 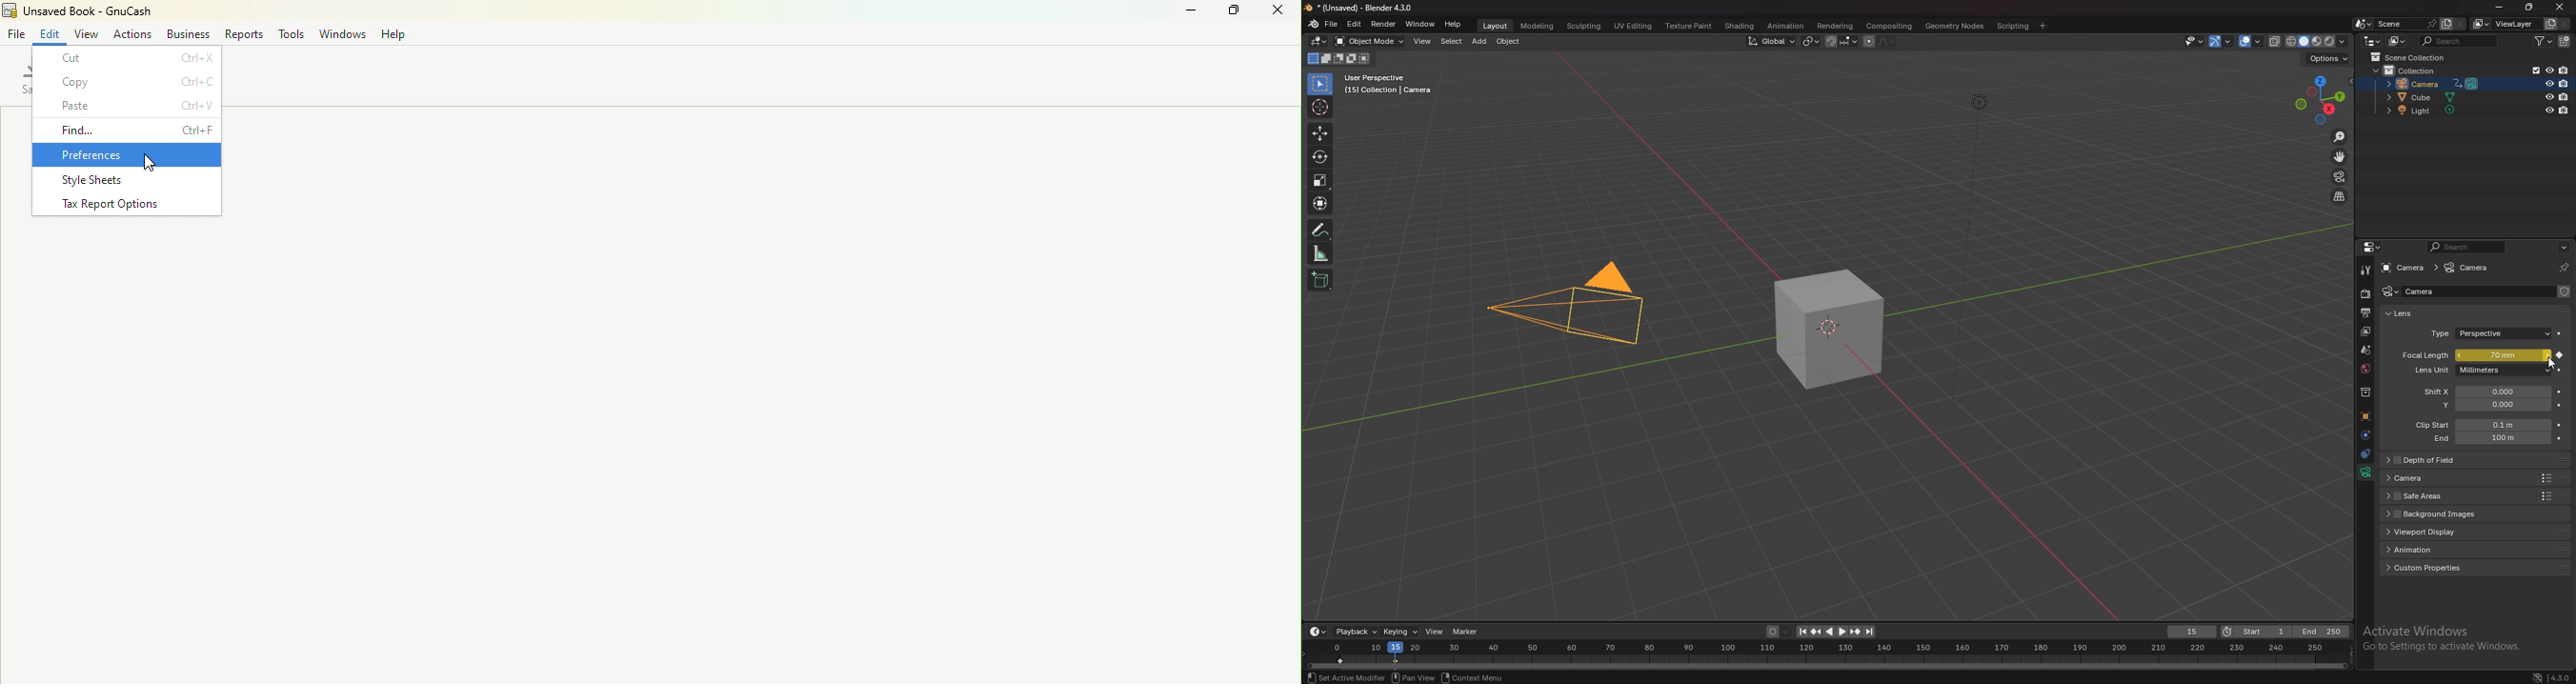 What do you see at coordinates (2408, 314) in the screenshot?
I see `lens` at bounding box center [2408, 314].